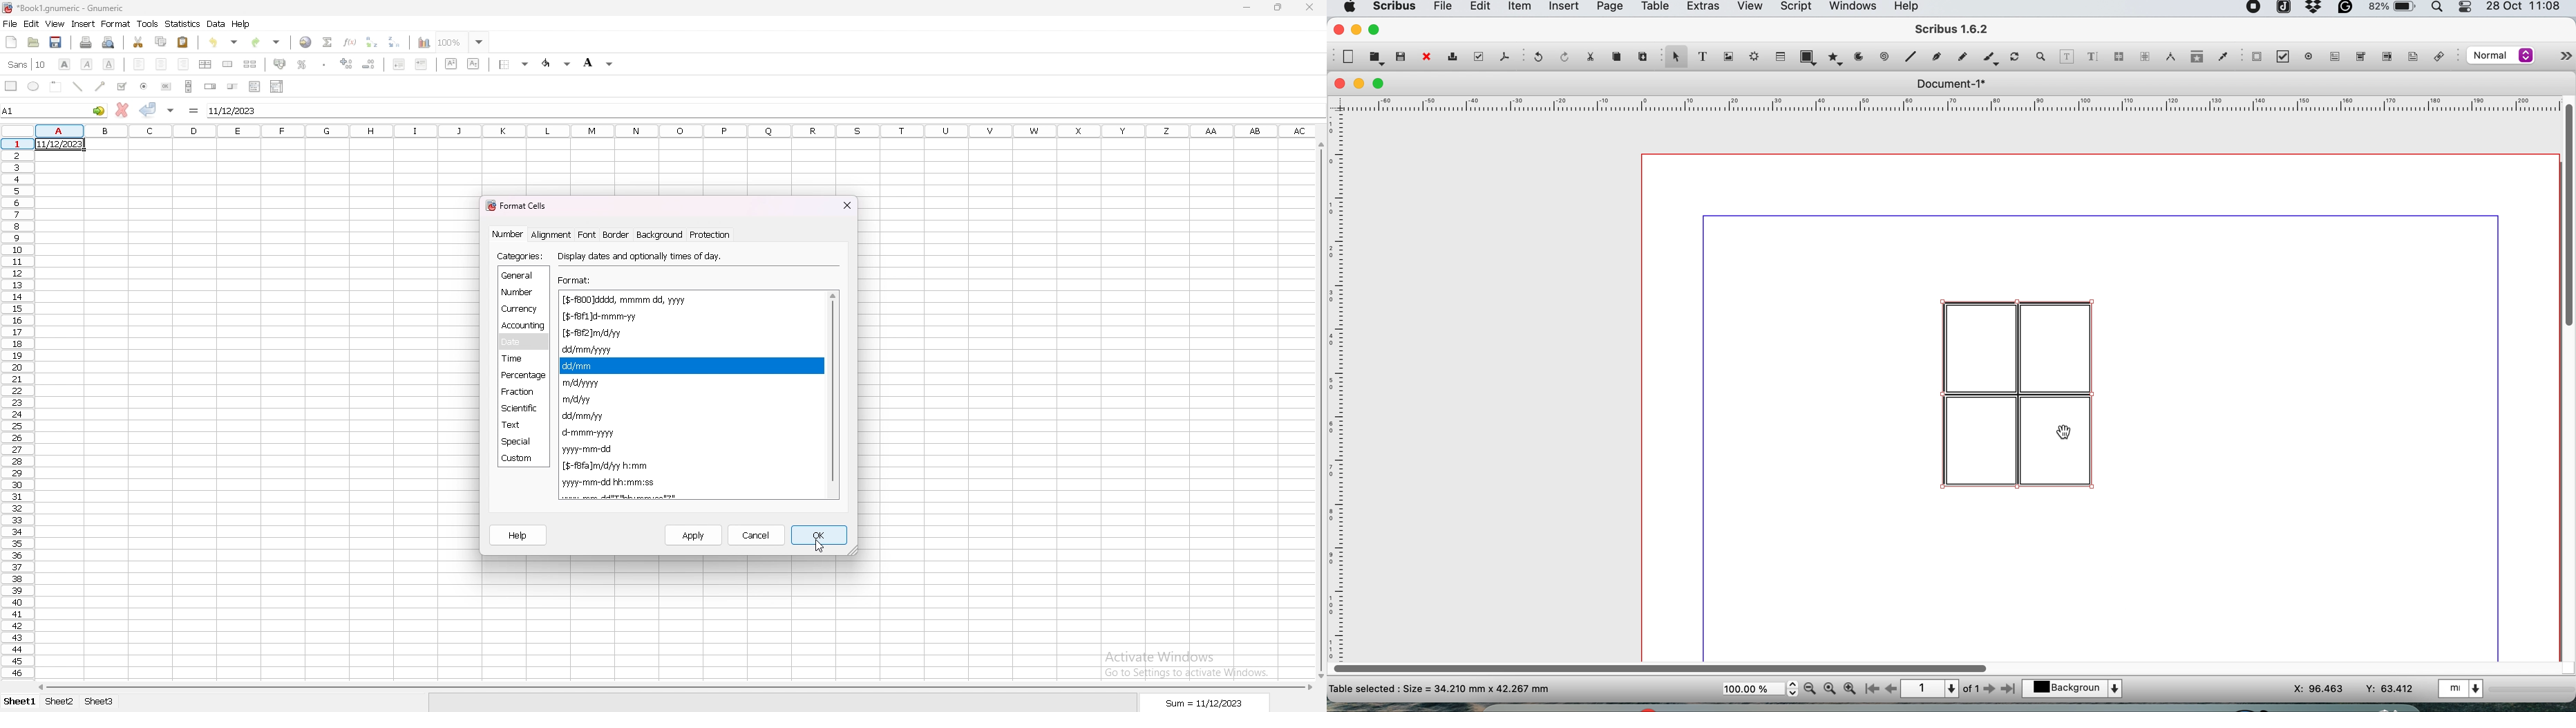  I want to click on increase indent, so click(347, 64).